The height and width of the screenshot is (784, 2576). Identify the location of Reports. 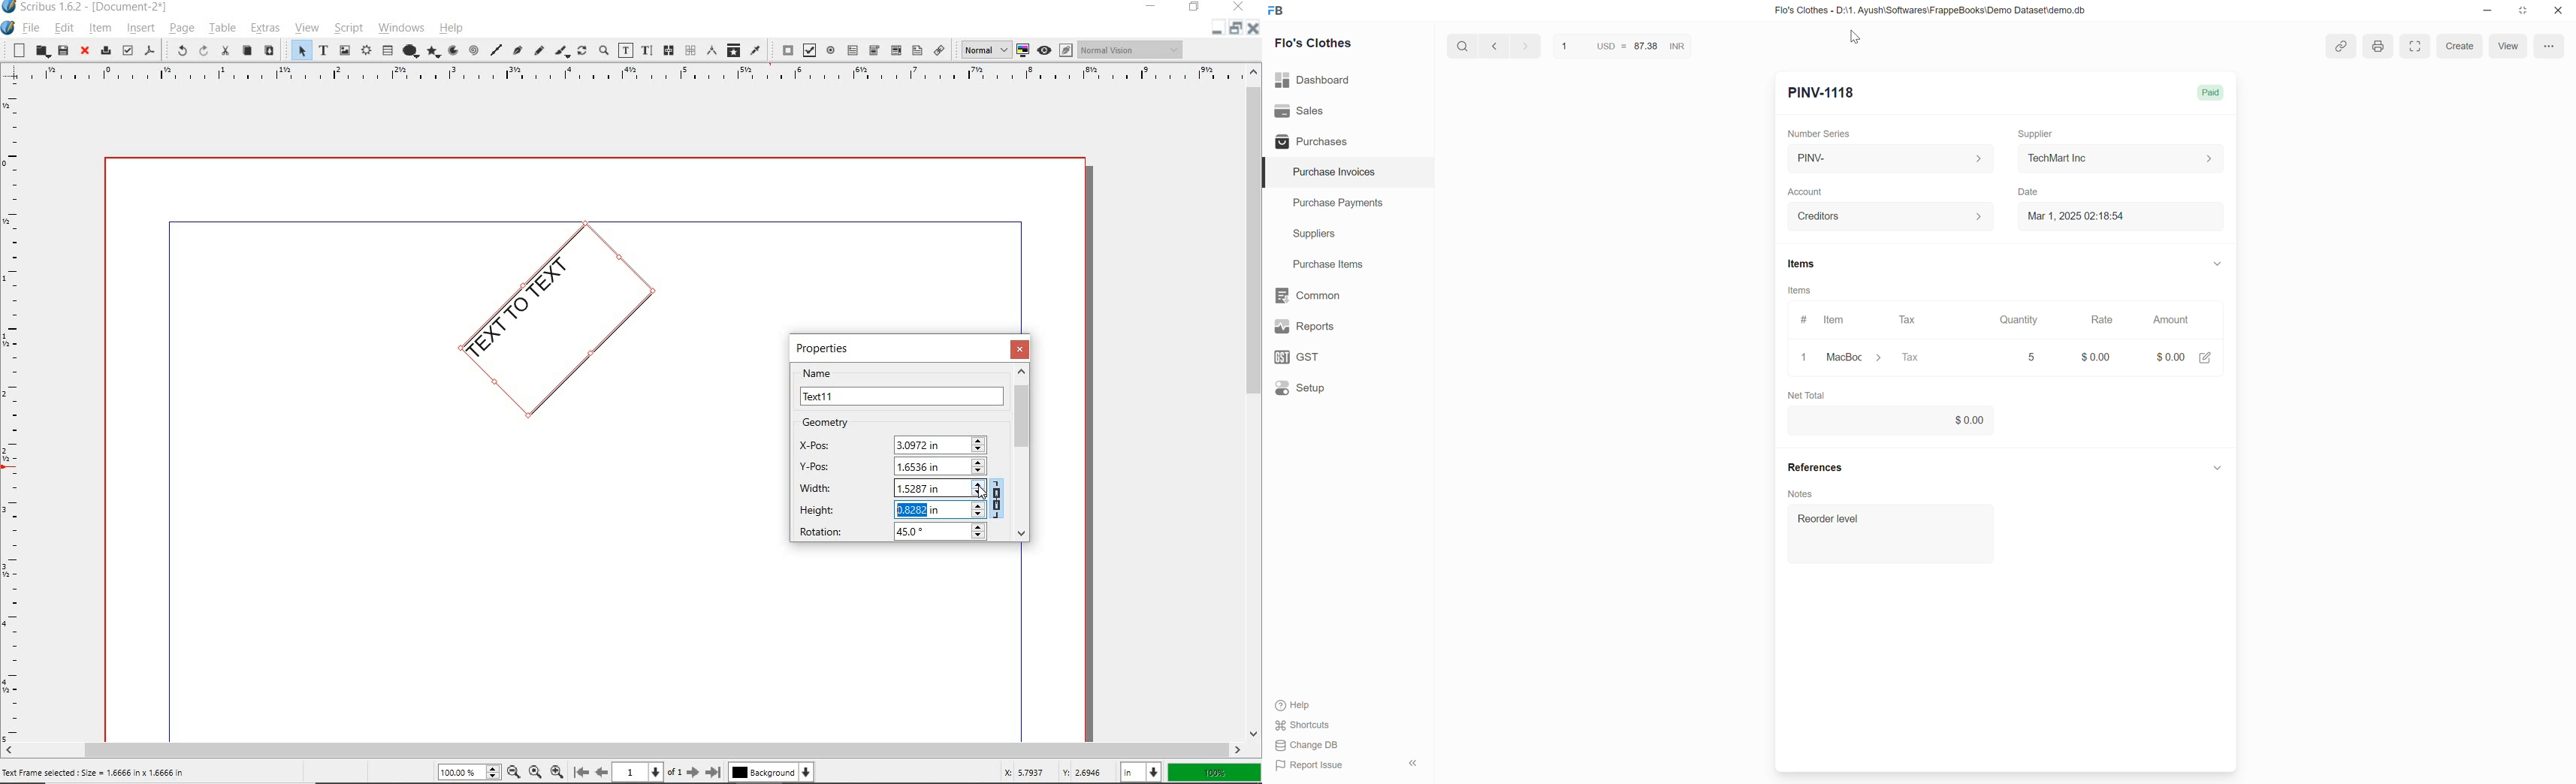
(1348, 326).